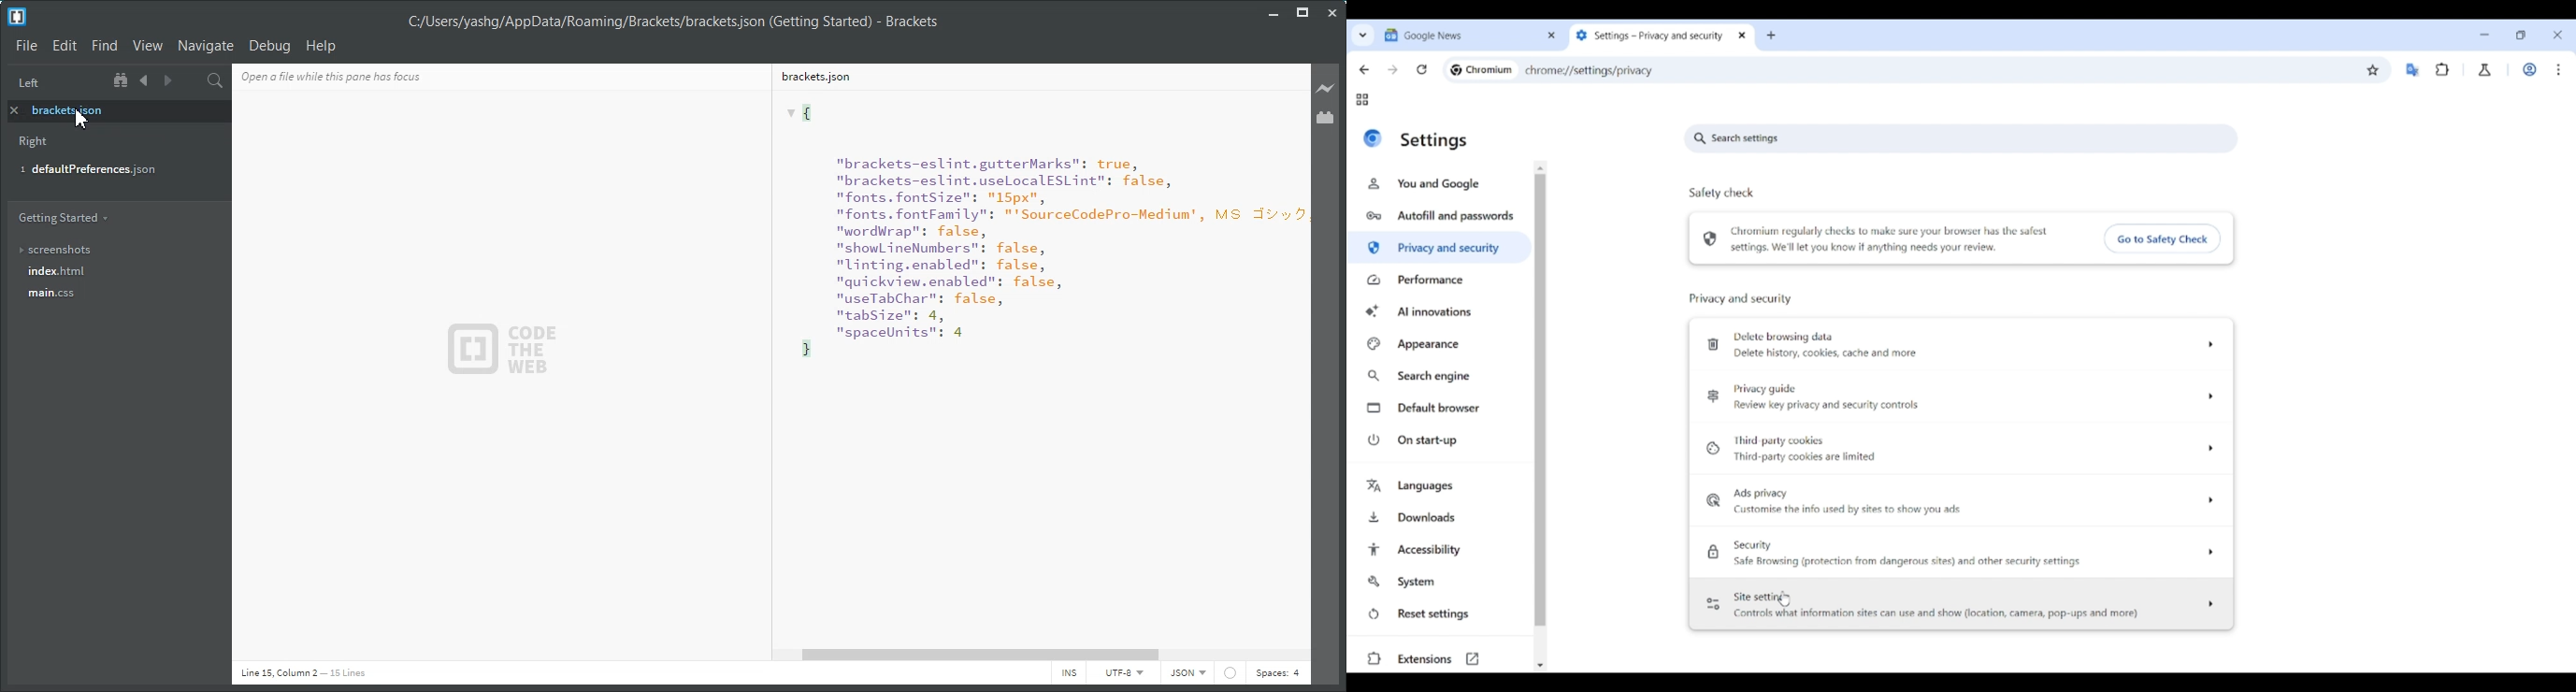 The image size is (2576, 700). Describe the element at coordinates (2001, 70) in the screenshot. I see `Search Google or enter web link` at that location.